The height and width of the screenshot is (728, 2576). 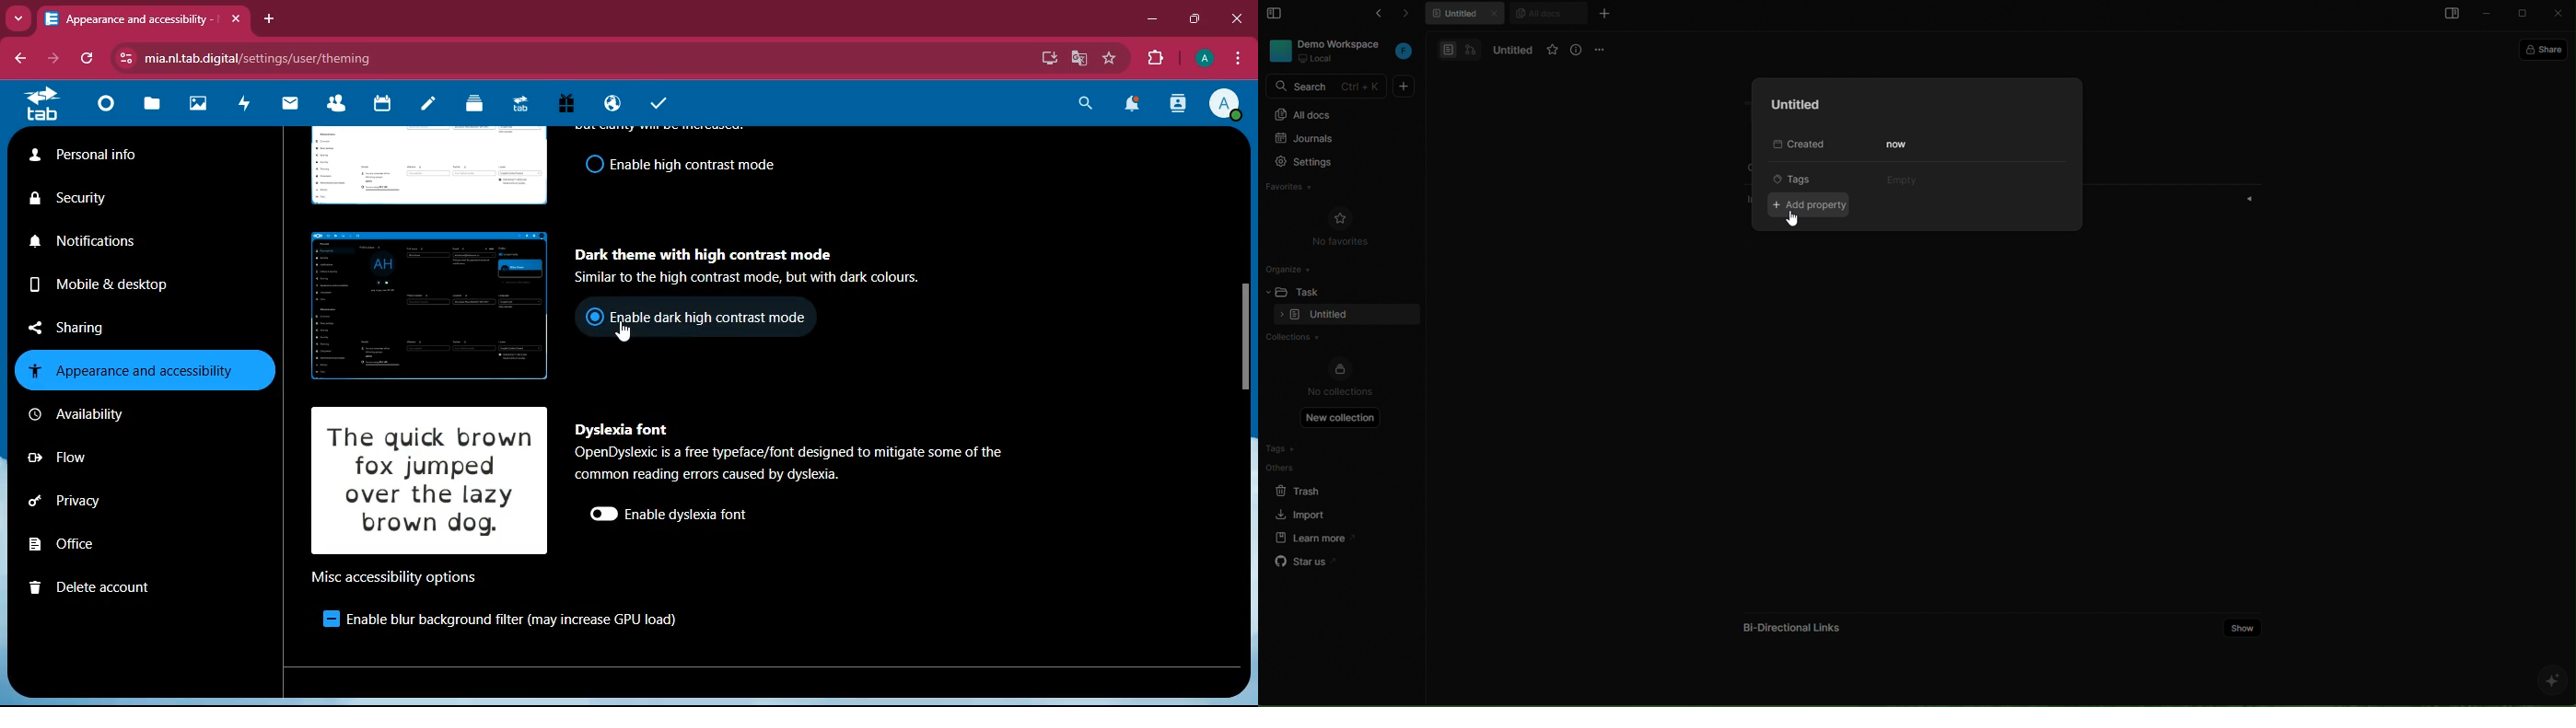 What do you see at coordinates (1328, 87) in the screenshot?
I see `SEARCH` at bounding box center [1328, 87].